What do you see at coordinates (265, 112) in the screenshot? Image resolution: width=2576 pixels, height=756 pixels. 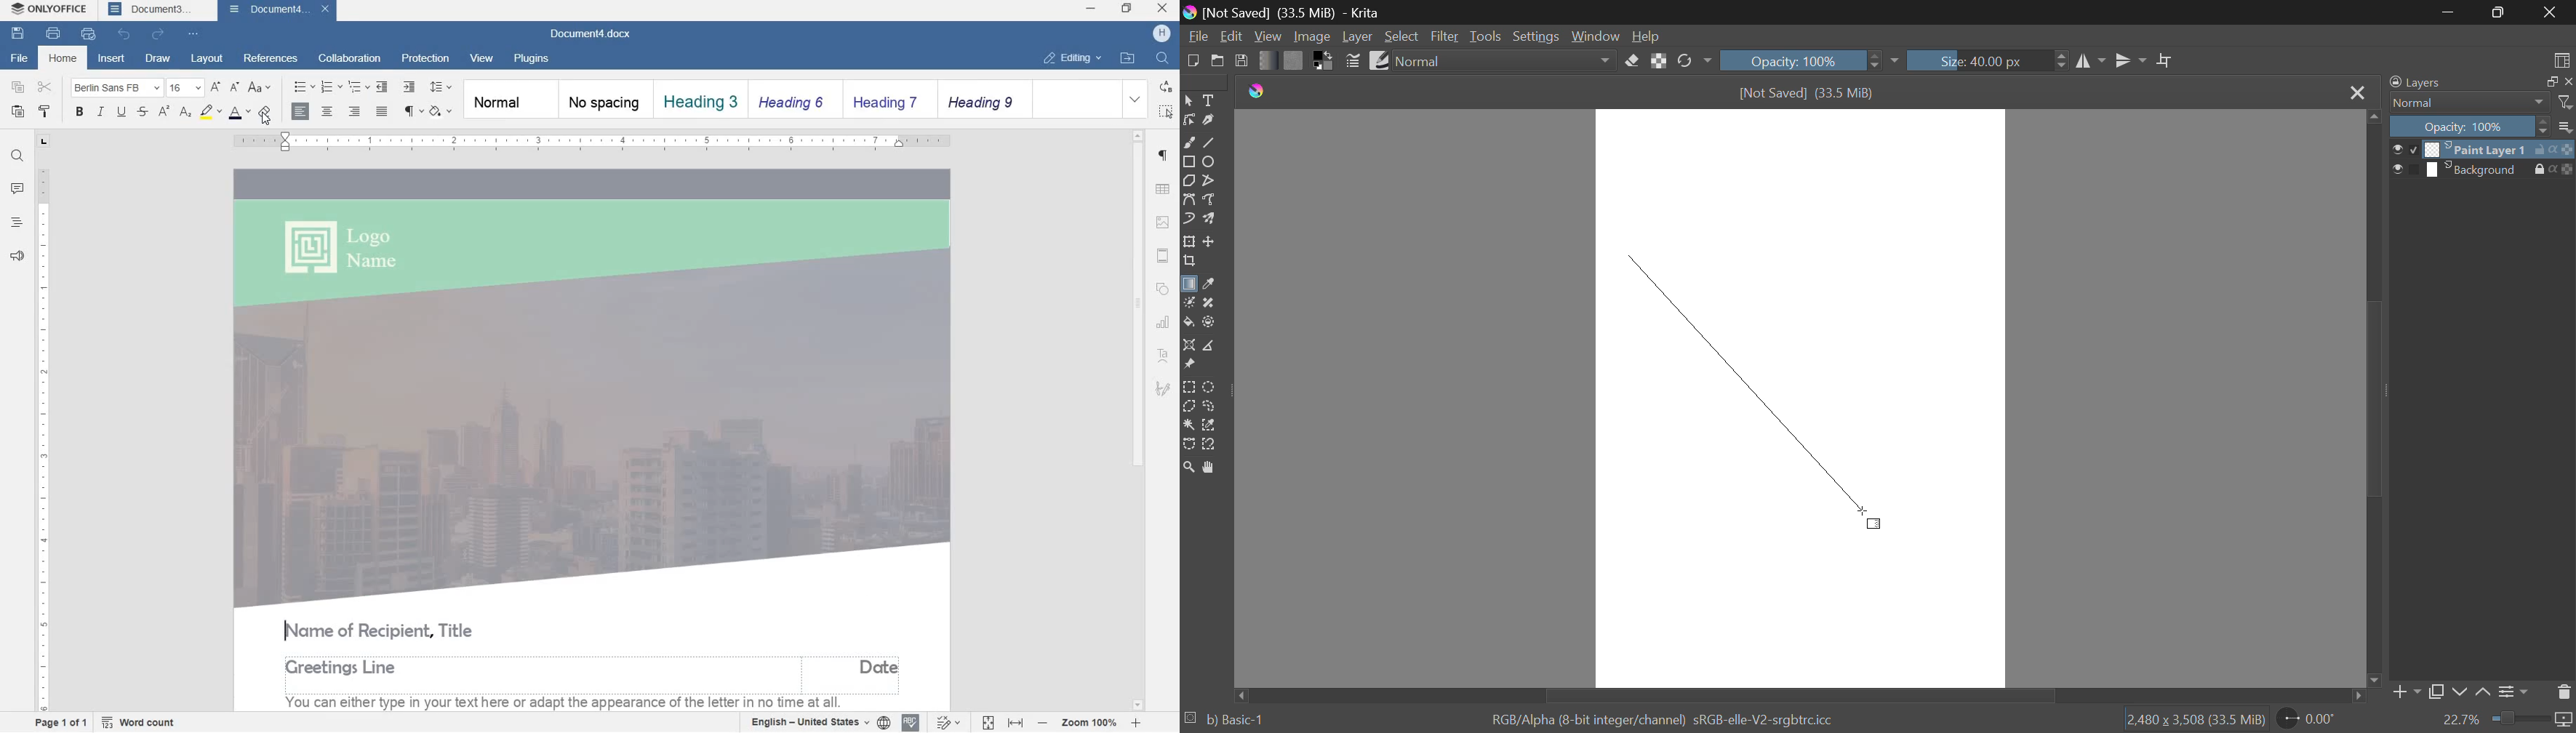 I see `clear style` at bounding box center [265, 112].